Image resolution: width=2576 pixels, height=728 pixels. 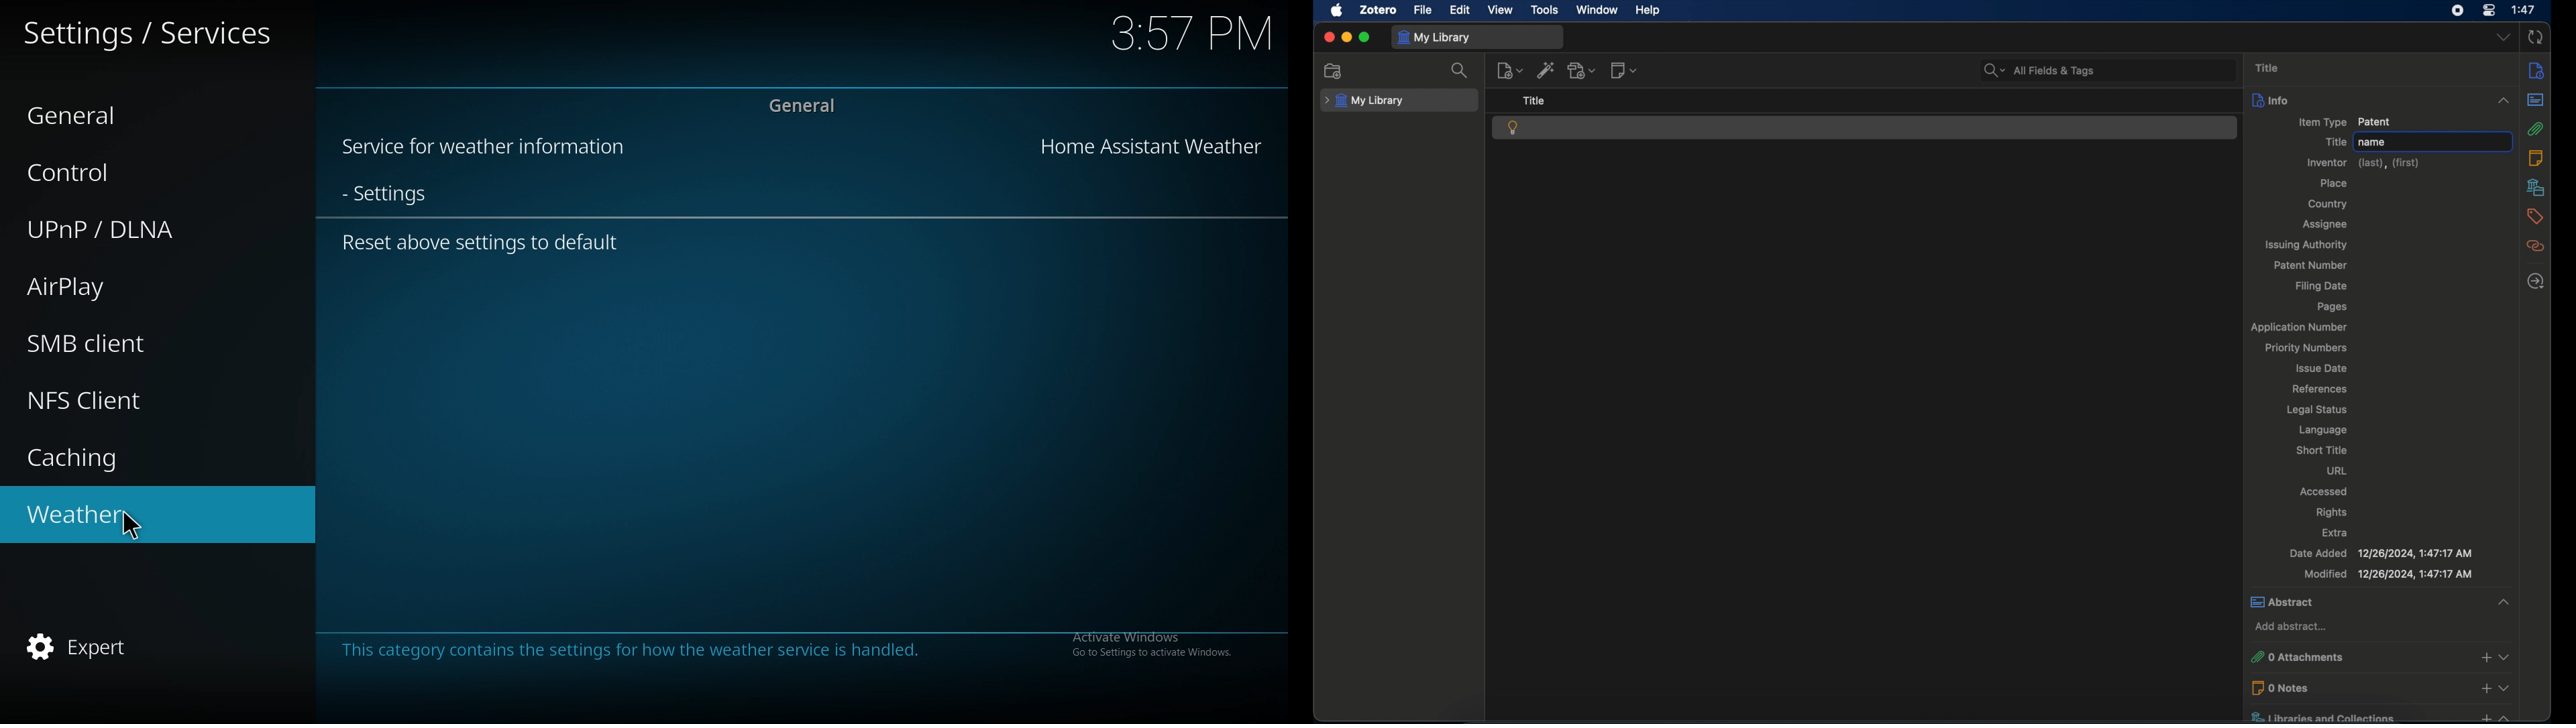 What do you see at coordinates (2380, 554) in the screenshot?
I see `date added 12/26/2024, 1:47:17 AM` at bounding box center [2380, 554].